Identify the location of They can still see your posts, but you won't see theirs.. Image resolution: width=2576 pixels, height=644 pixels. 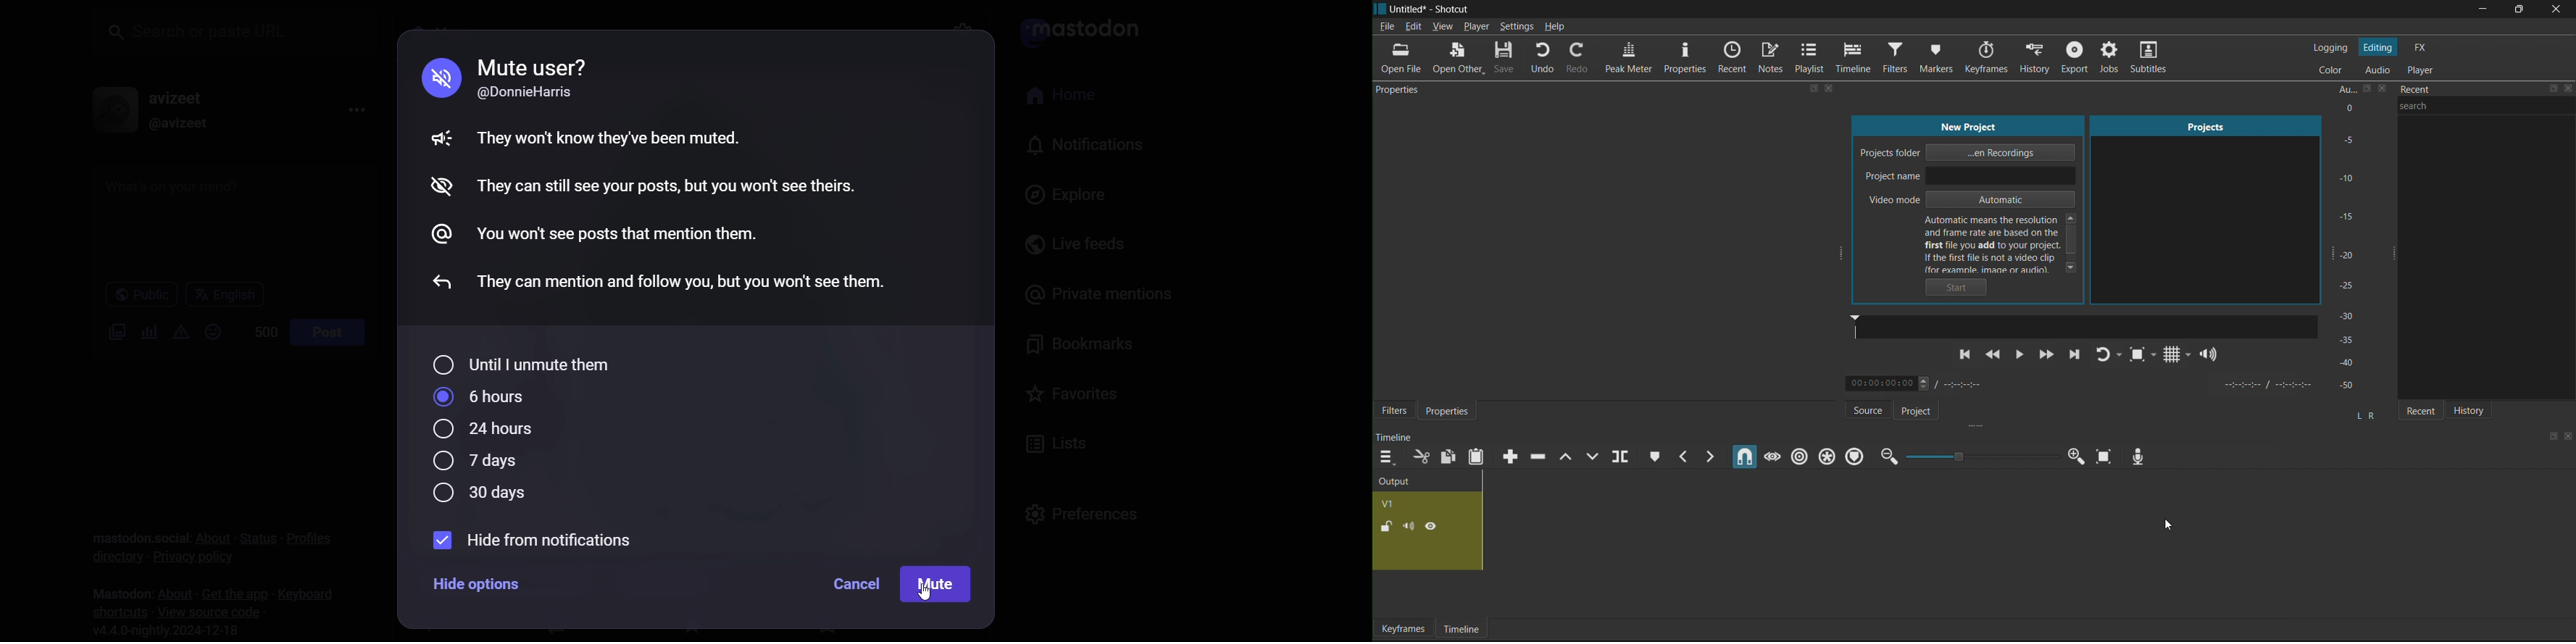
(668, 185).